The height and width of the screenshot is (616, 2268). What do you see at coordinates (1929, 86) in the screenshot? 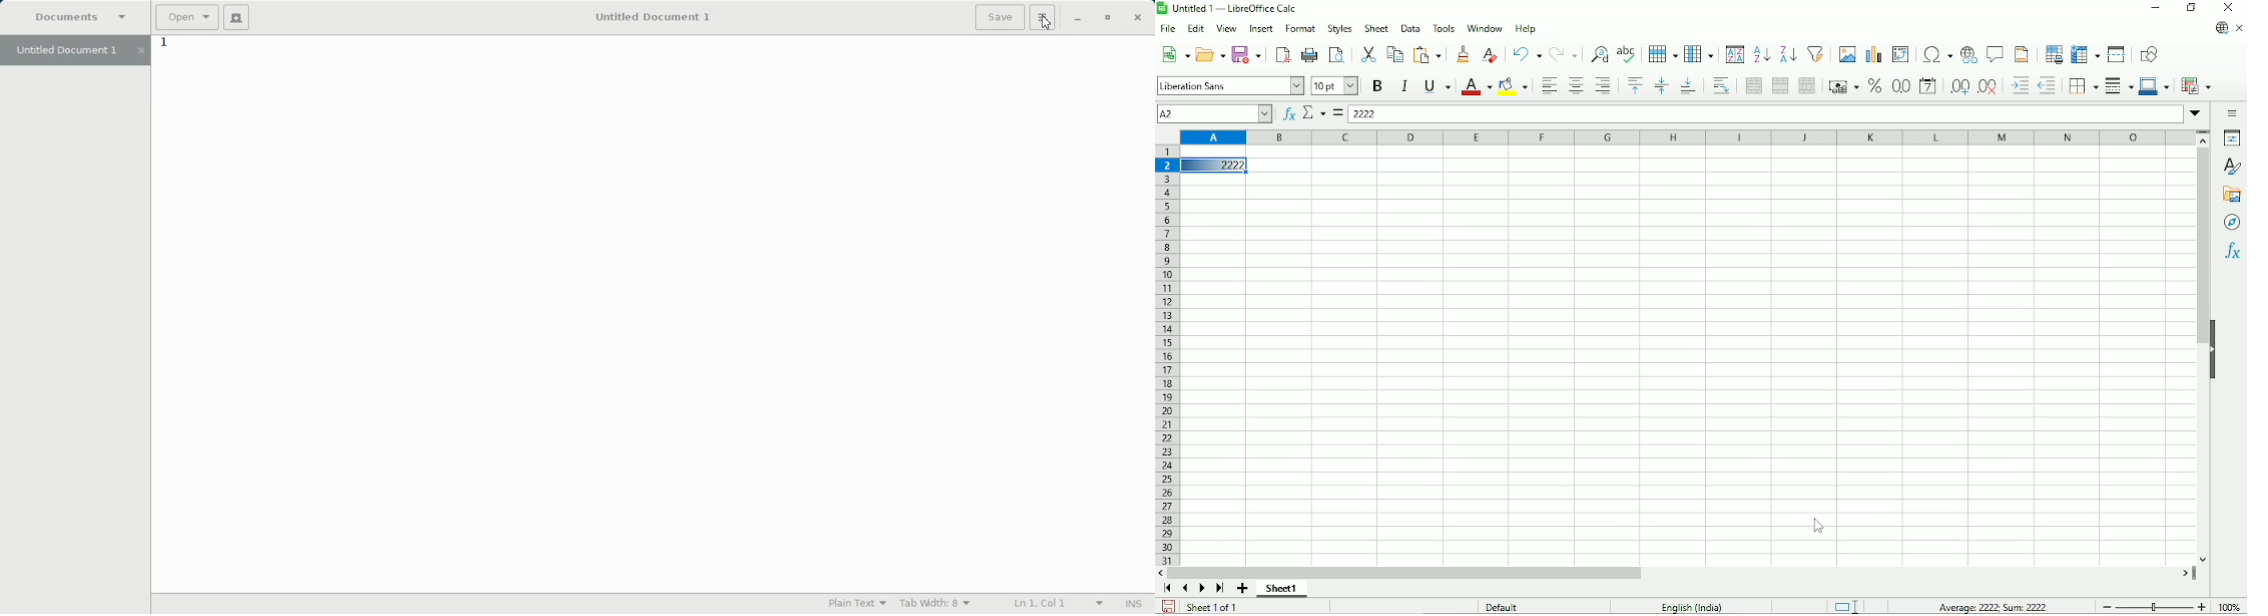
I see `Format as date` at bounding box center [1929, 86].